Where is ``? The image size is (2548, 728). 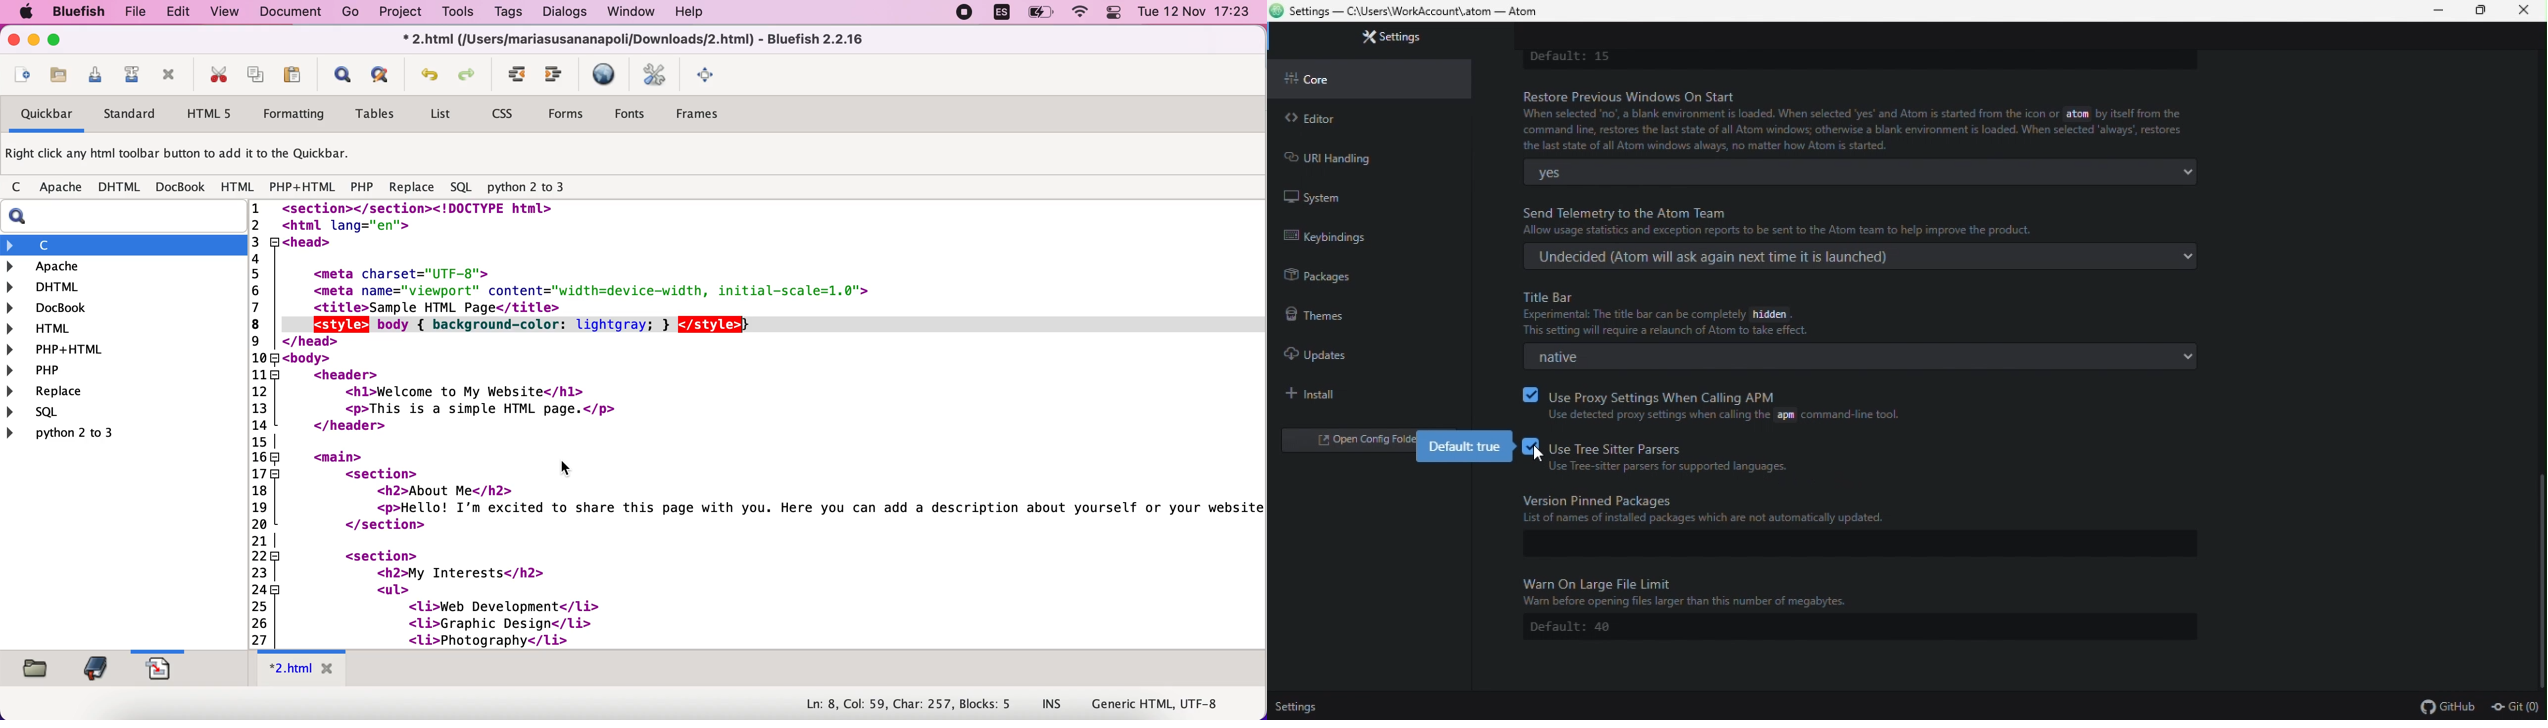
 is located at coordinates (1538, 454).